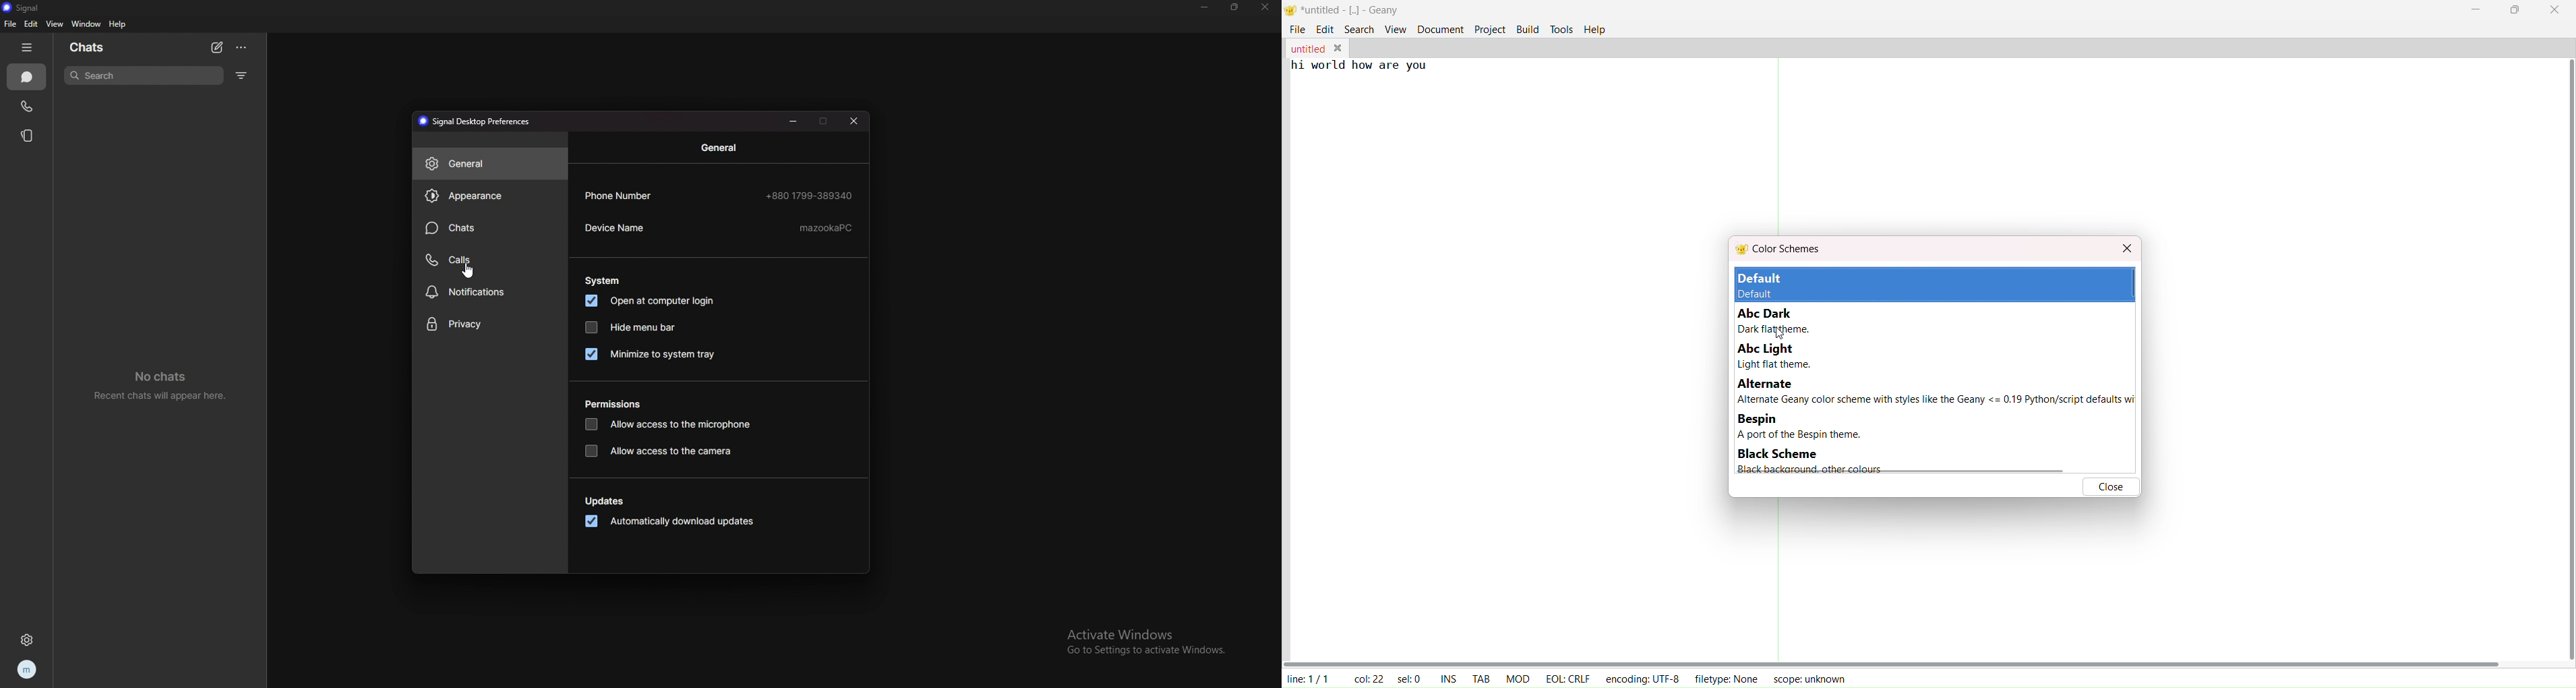 This screenshot has width=2576, height=700. I want to click on hide tab, so click(29, 47).